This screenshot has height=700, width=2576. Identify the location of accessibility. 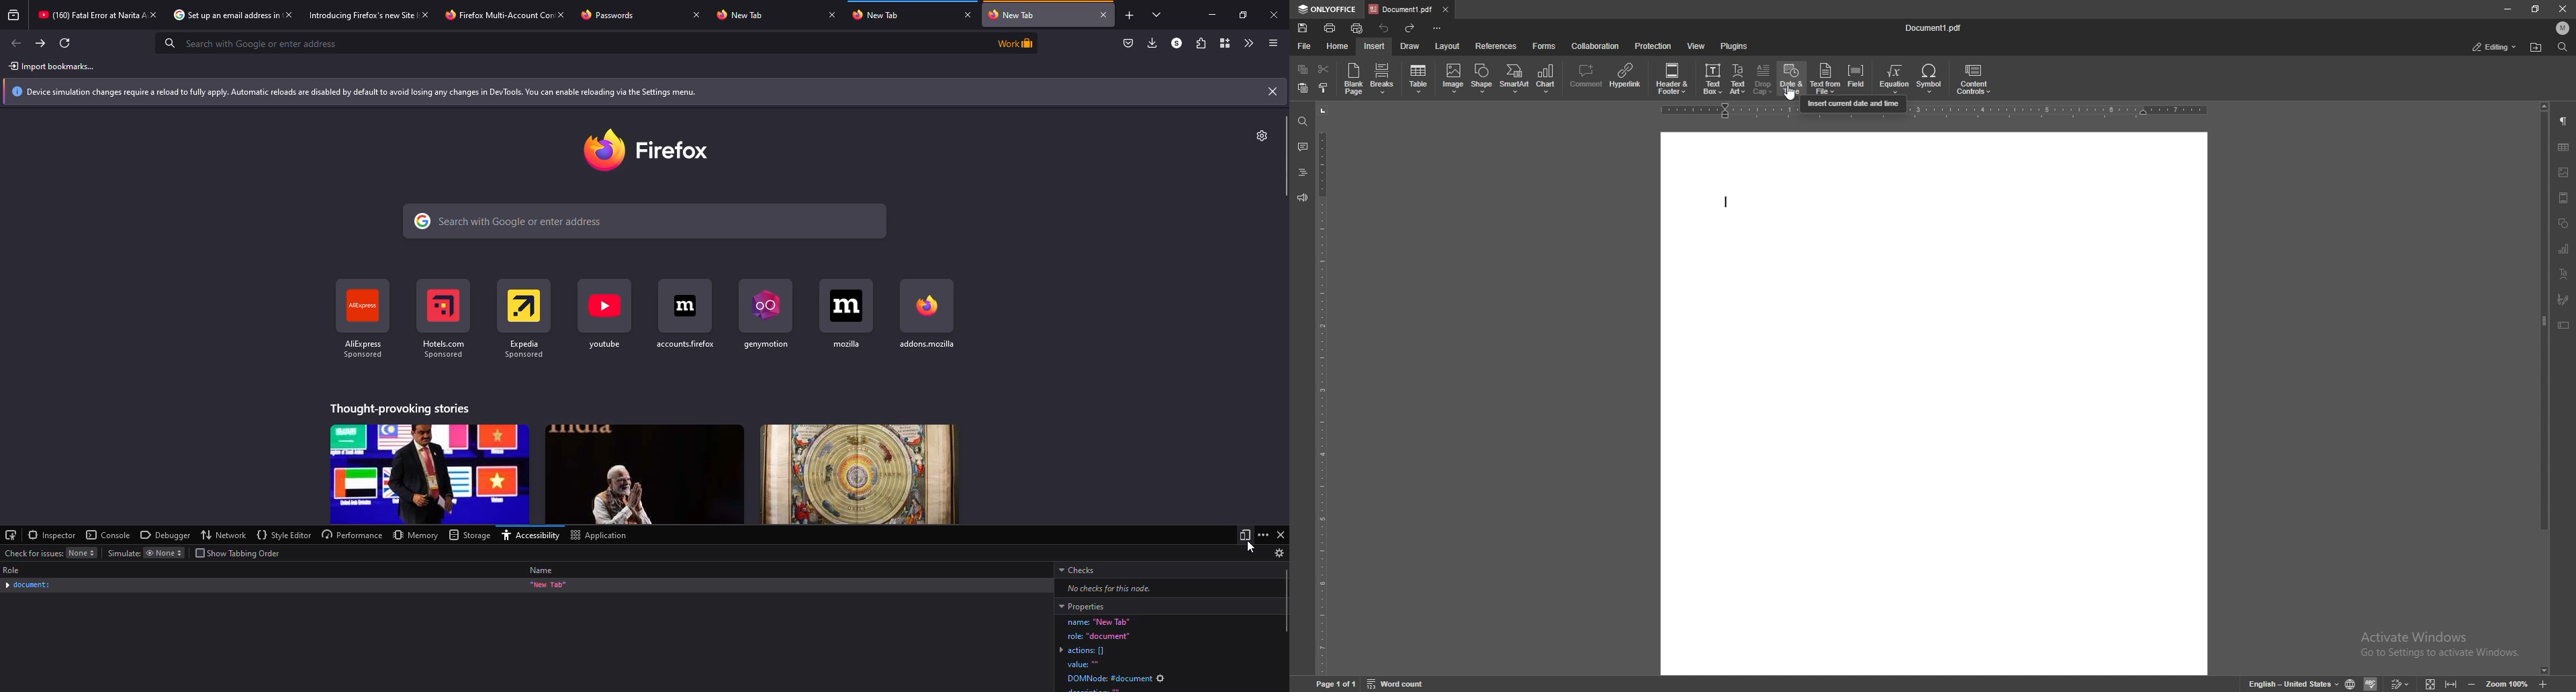
(529, 536).